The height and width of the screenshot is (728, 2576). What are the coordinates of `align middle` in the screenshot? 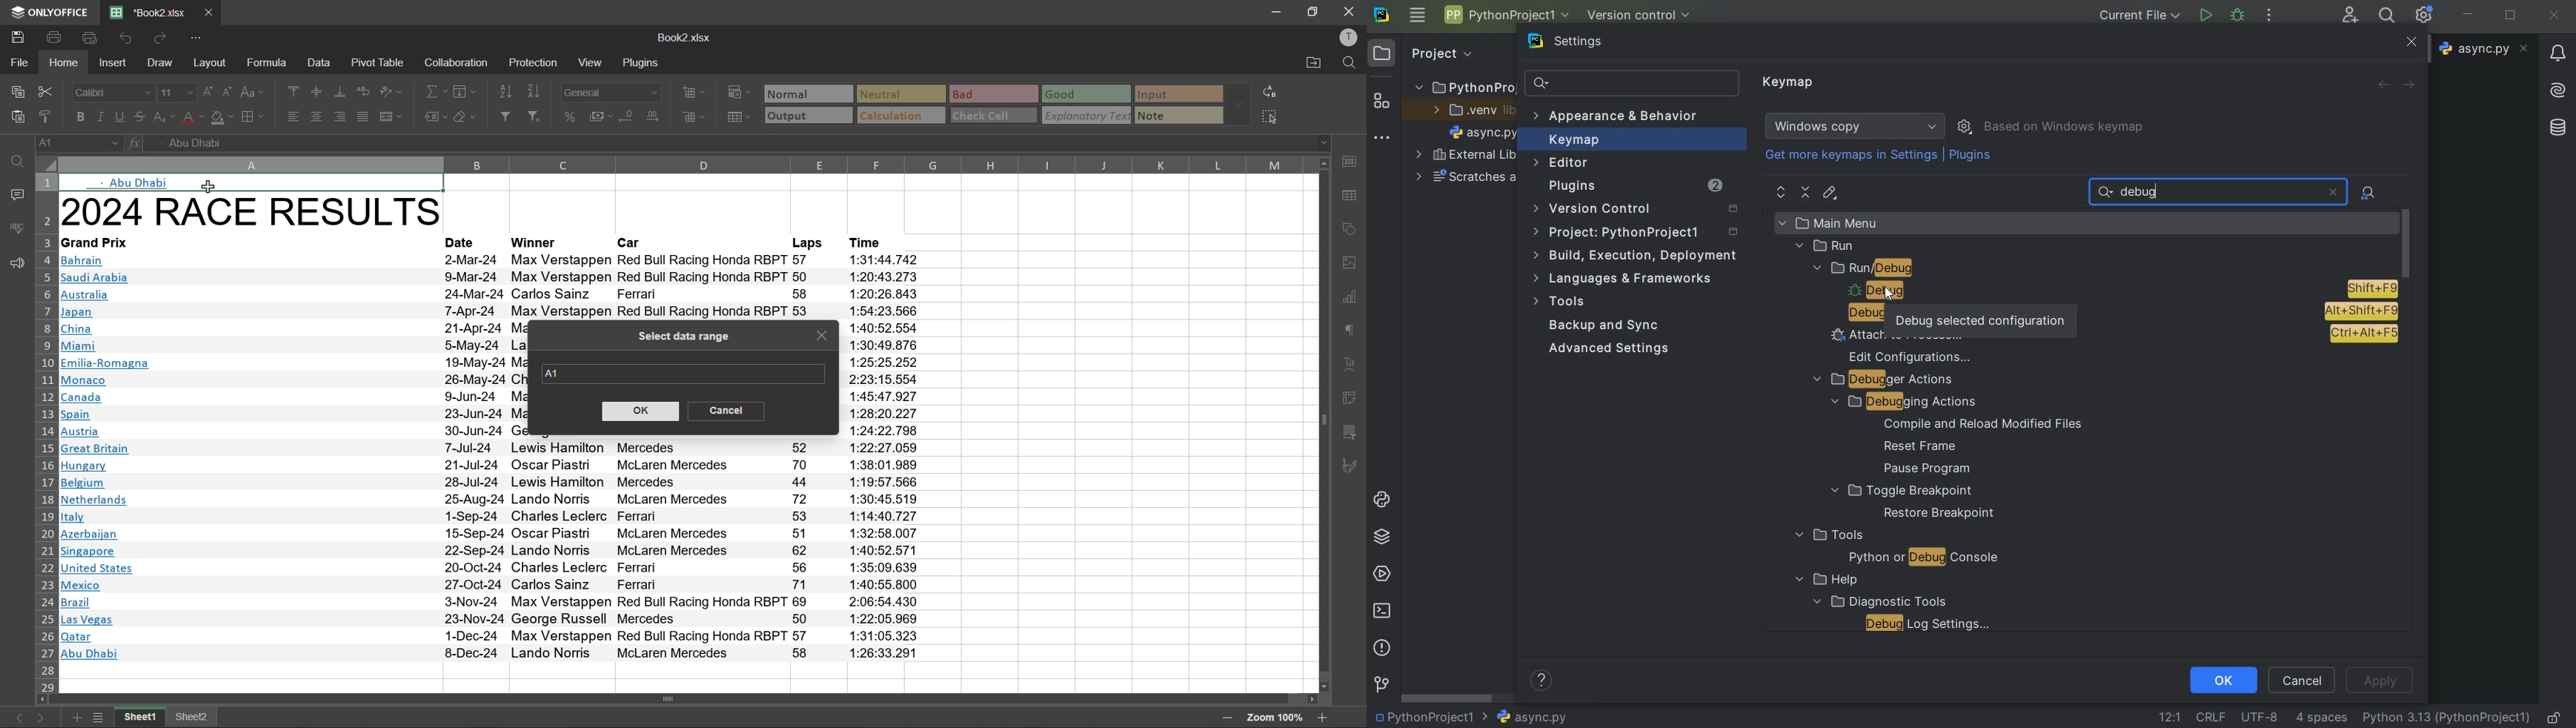 It's located at (317, 92).